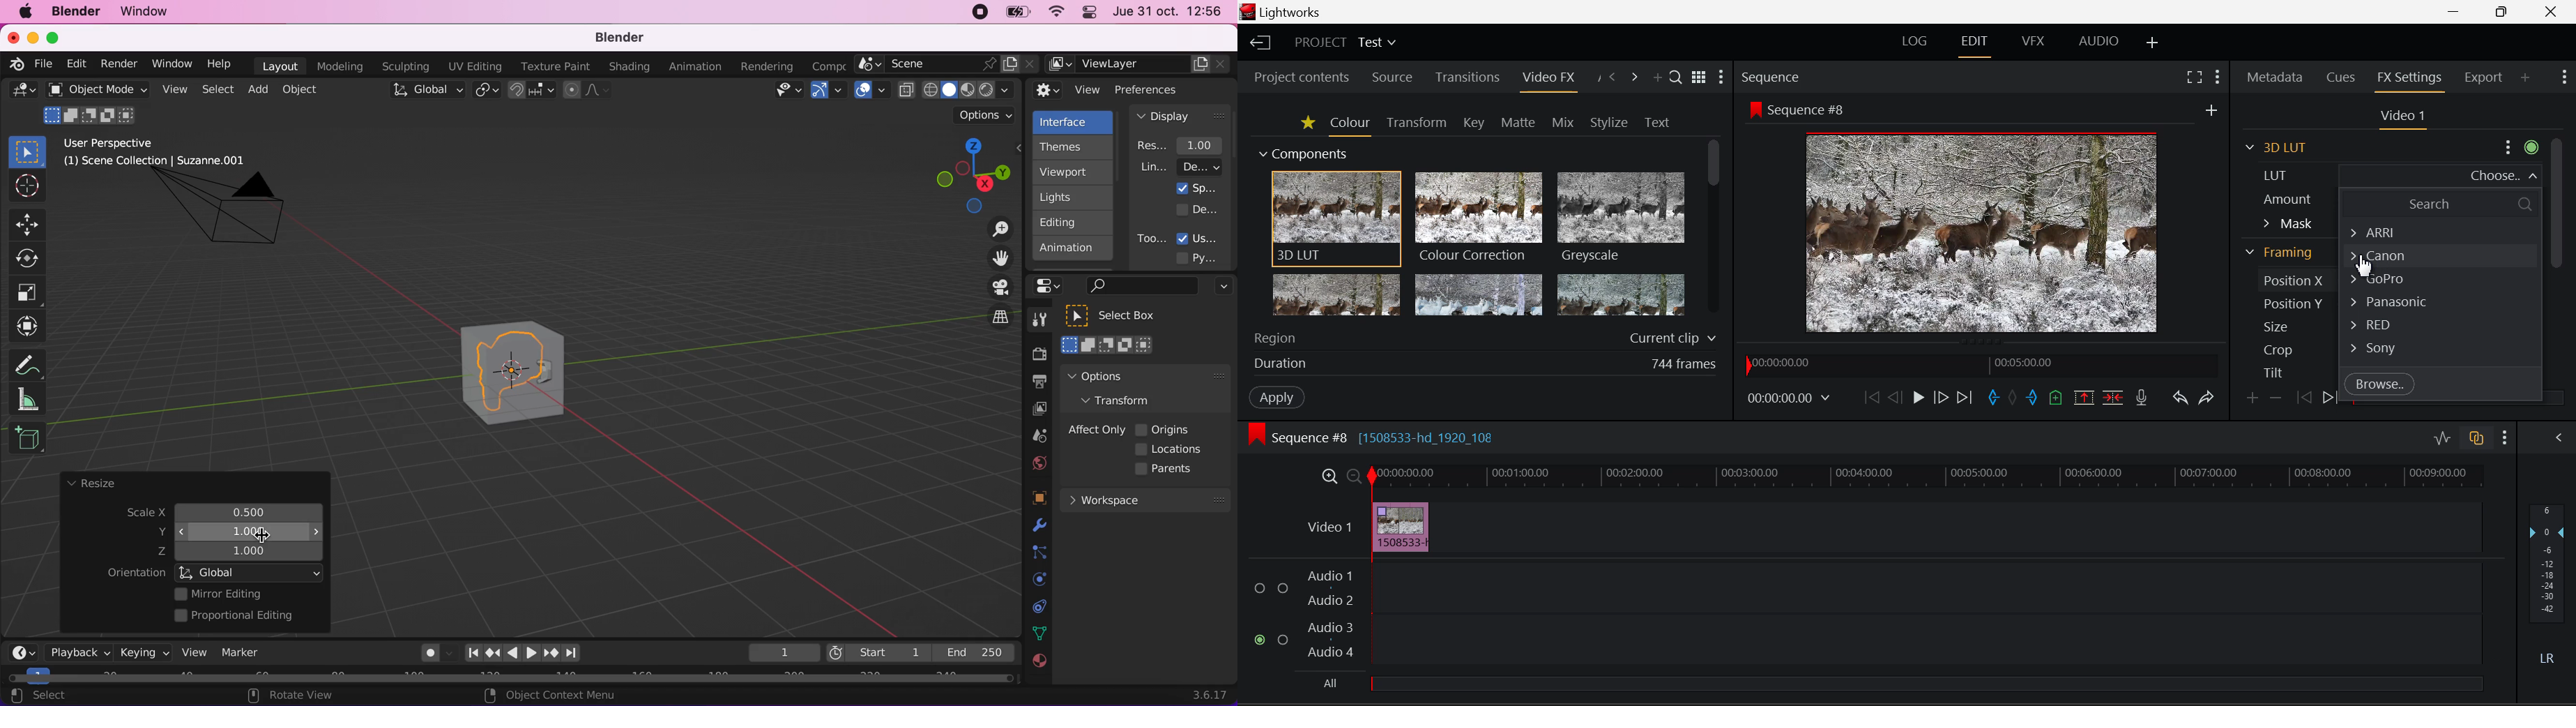 The width and height of the screenshot is (2576, 728). I want to click on window, so click(149, 12).